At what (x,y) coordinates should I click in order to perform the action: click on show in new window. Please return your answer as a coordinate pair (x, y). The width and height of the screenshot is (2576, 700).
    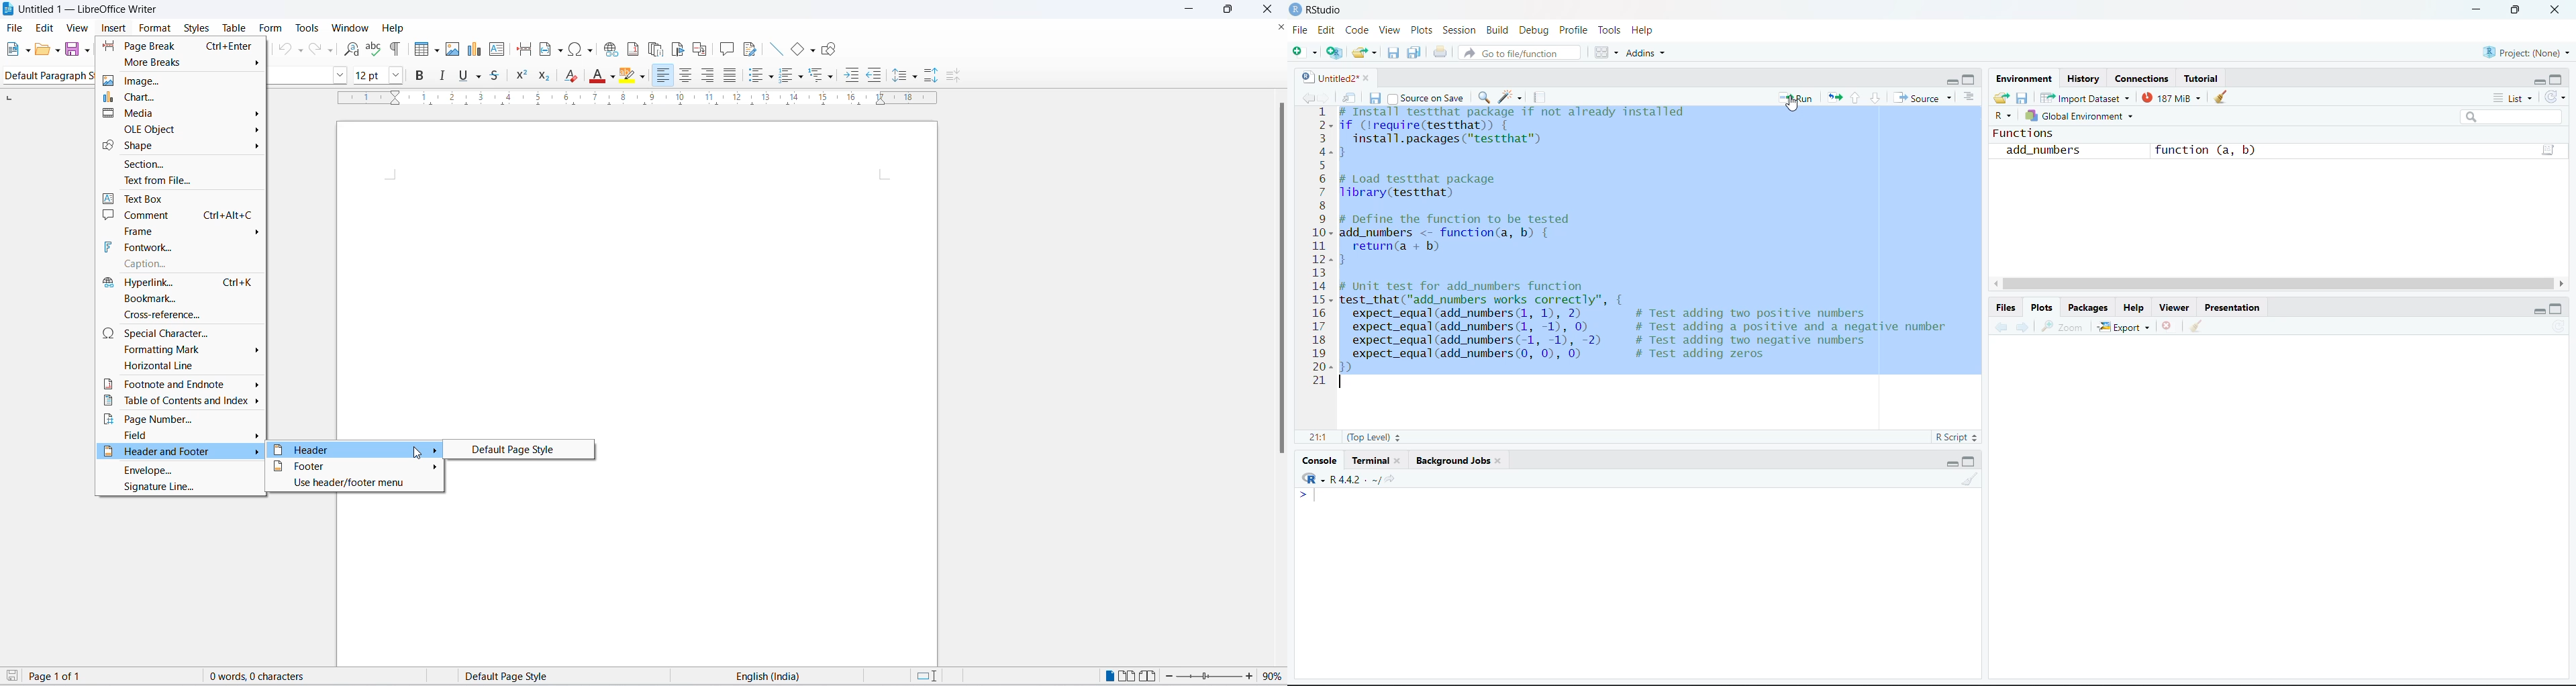
    Looking at the image, I should click on (1350, 98).